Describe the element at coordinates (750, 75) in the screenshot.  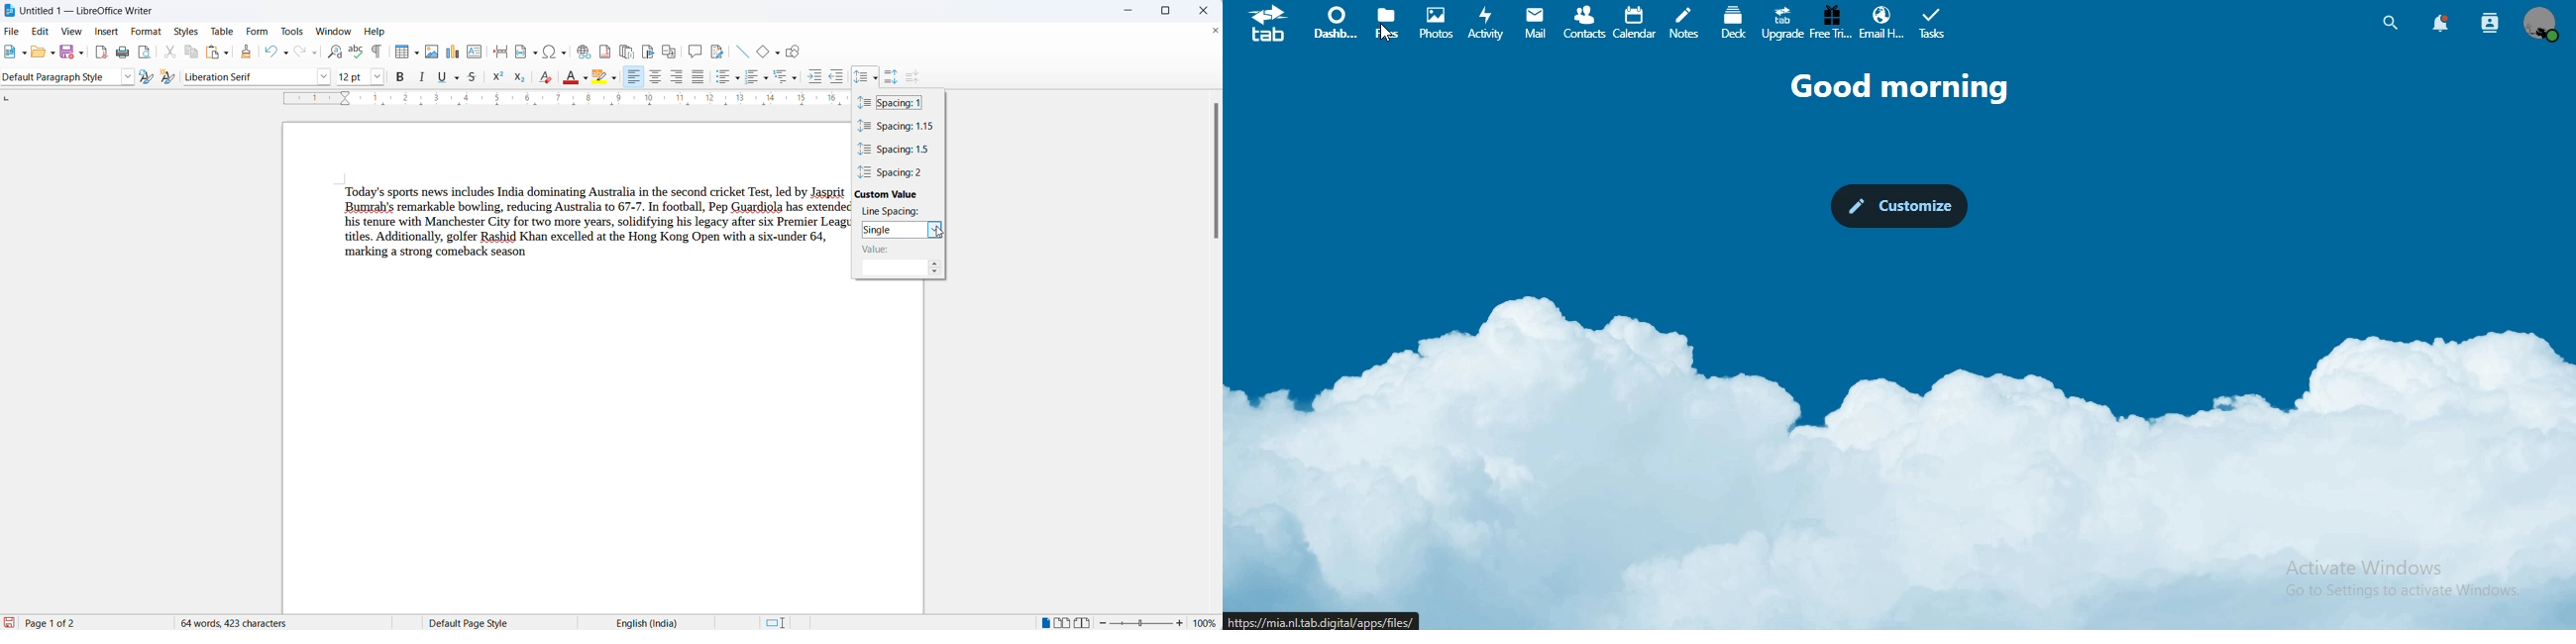
I see `toggle ordered list` at that location.